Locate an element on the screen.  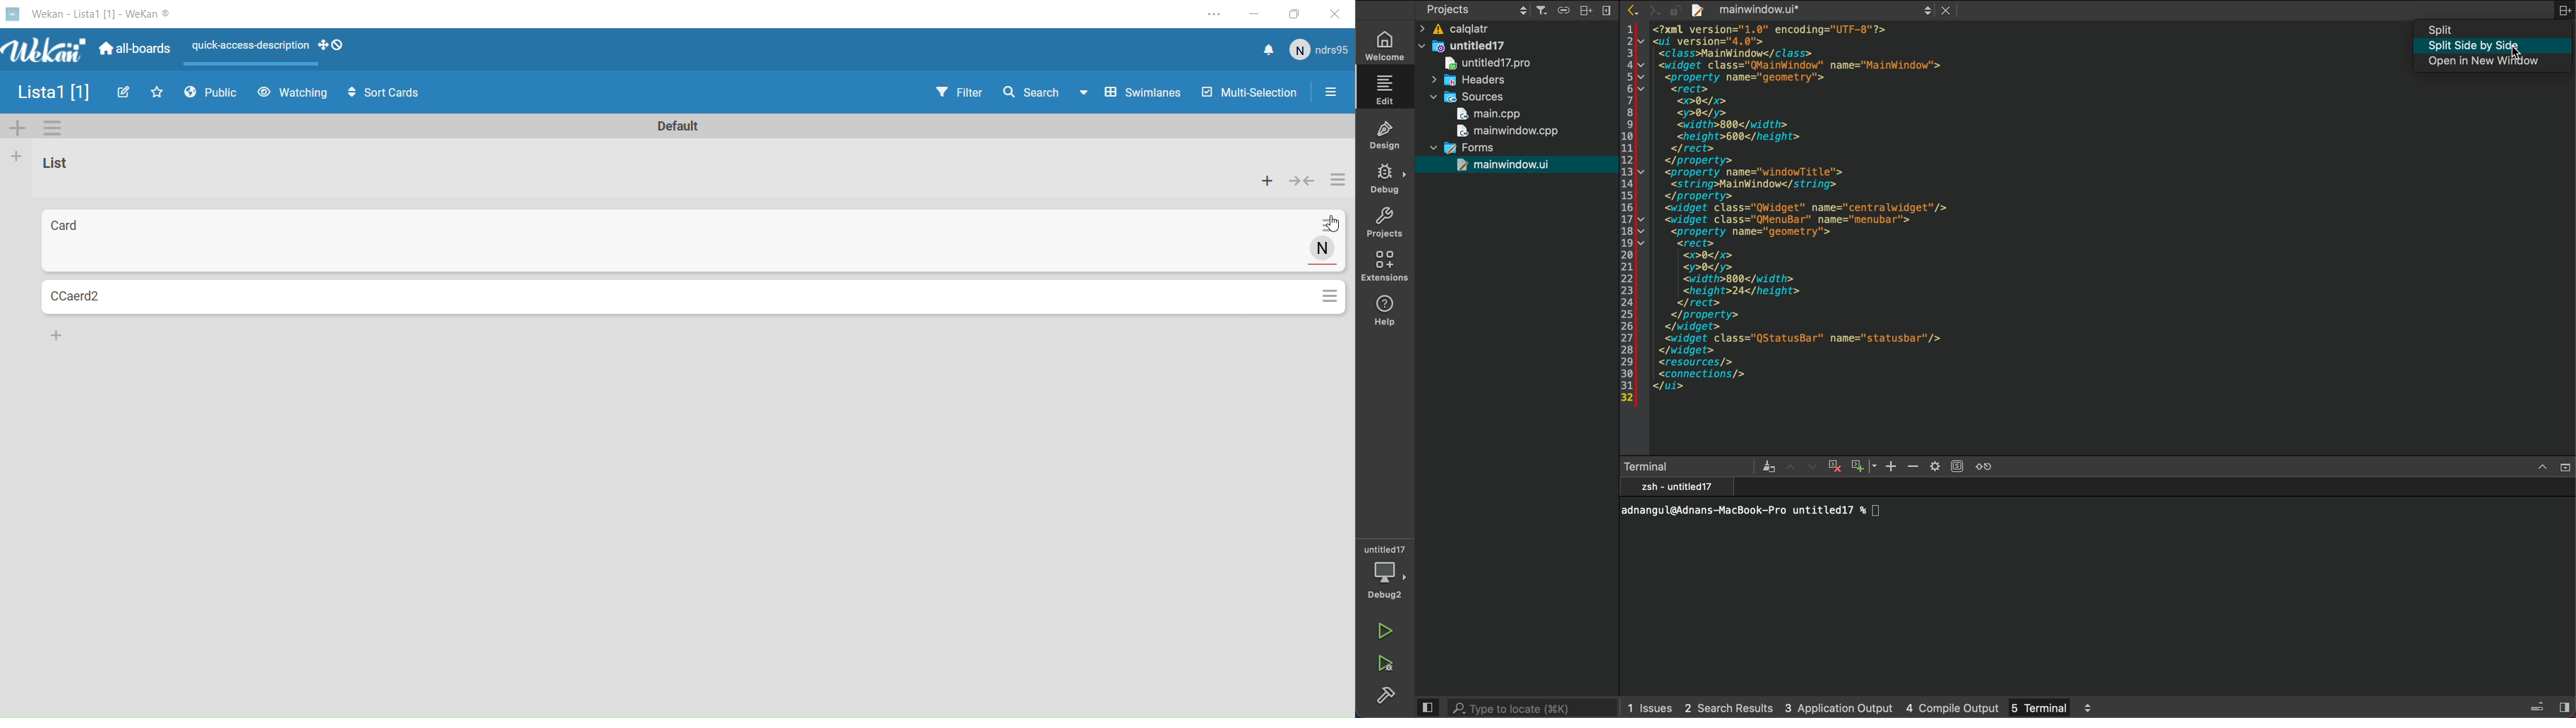
syncronize with editor is located at coordinates (1563, 12).